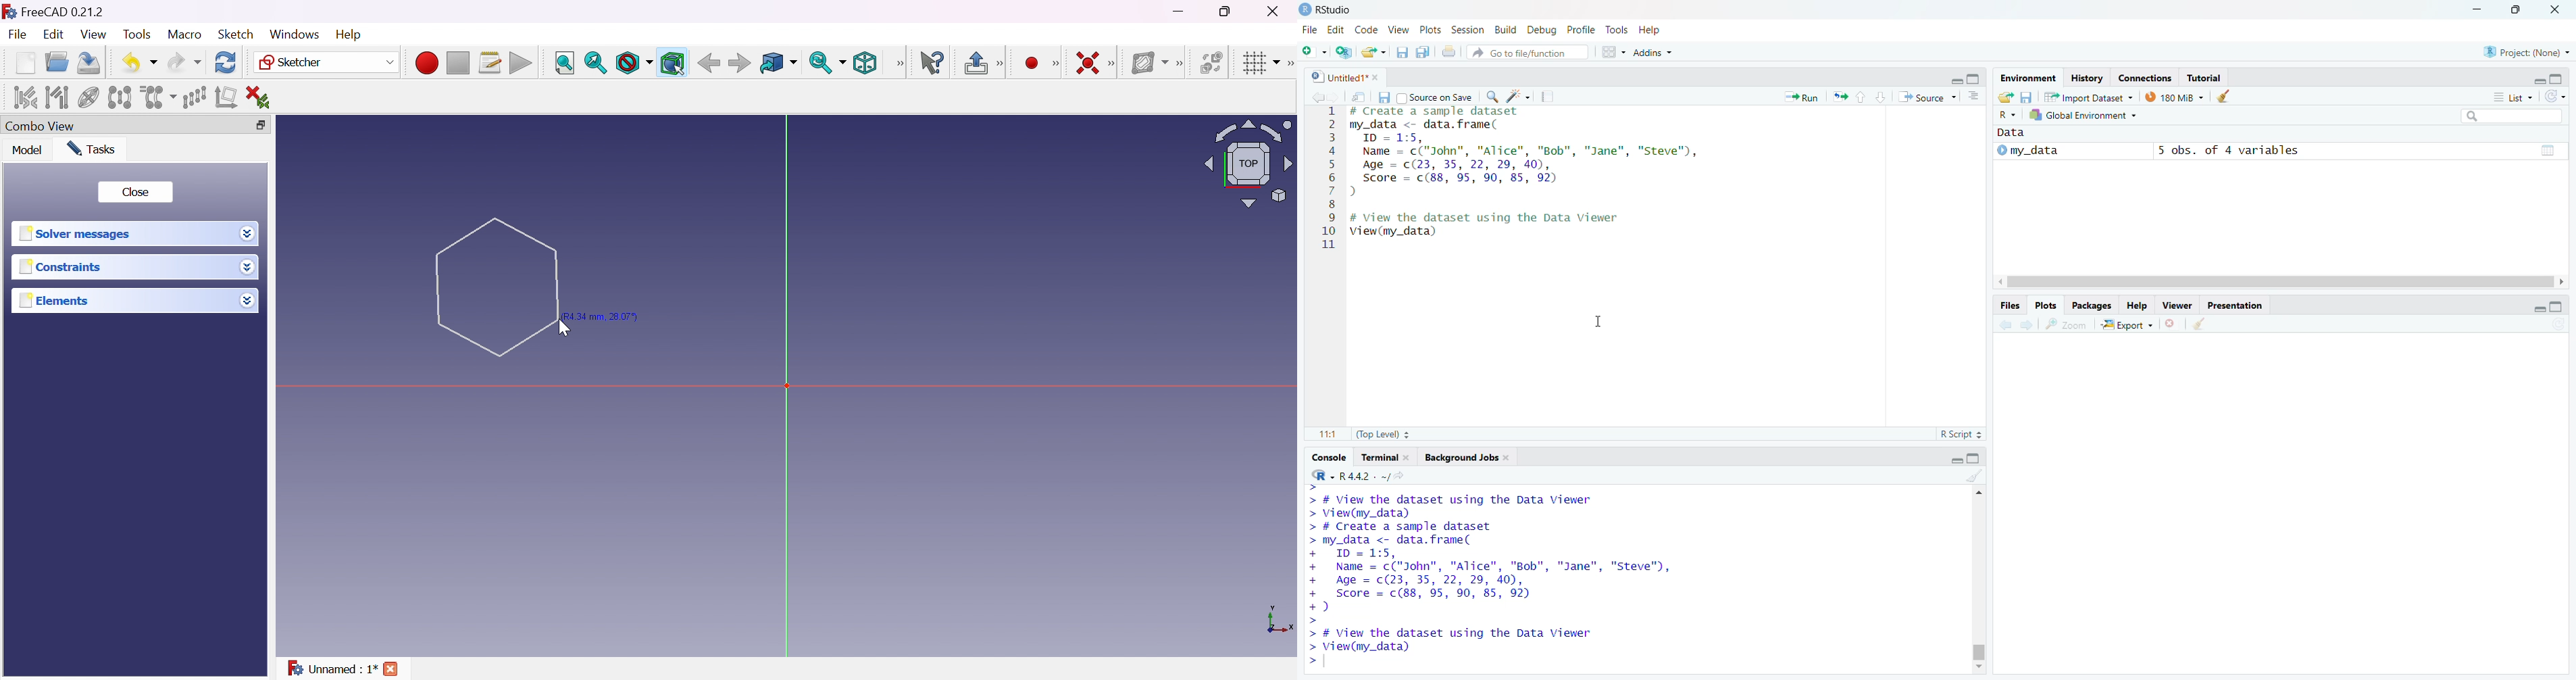 The width and height of the screenshot is (2576, 700). Describe the element at coordinates (2548, 151) in the screenshot. I see `Pages` at that location.